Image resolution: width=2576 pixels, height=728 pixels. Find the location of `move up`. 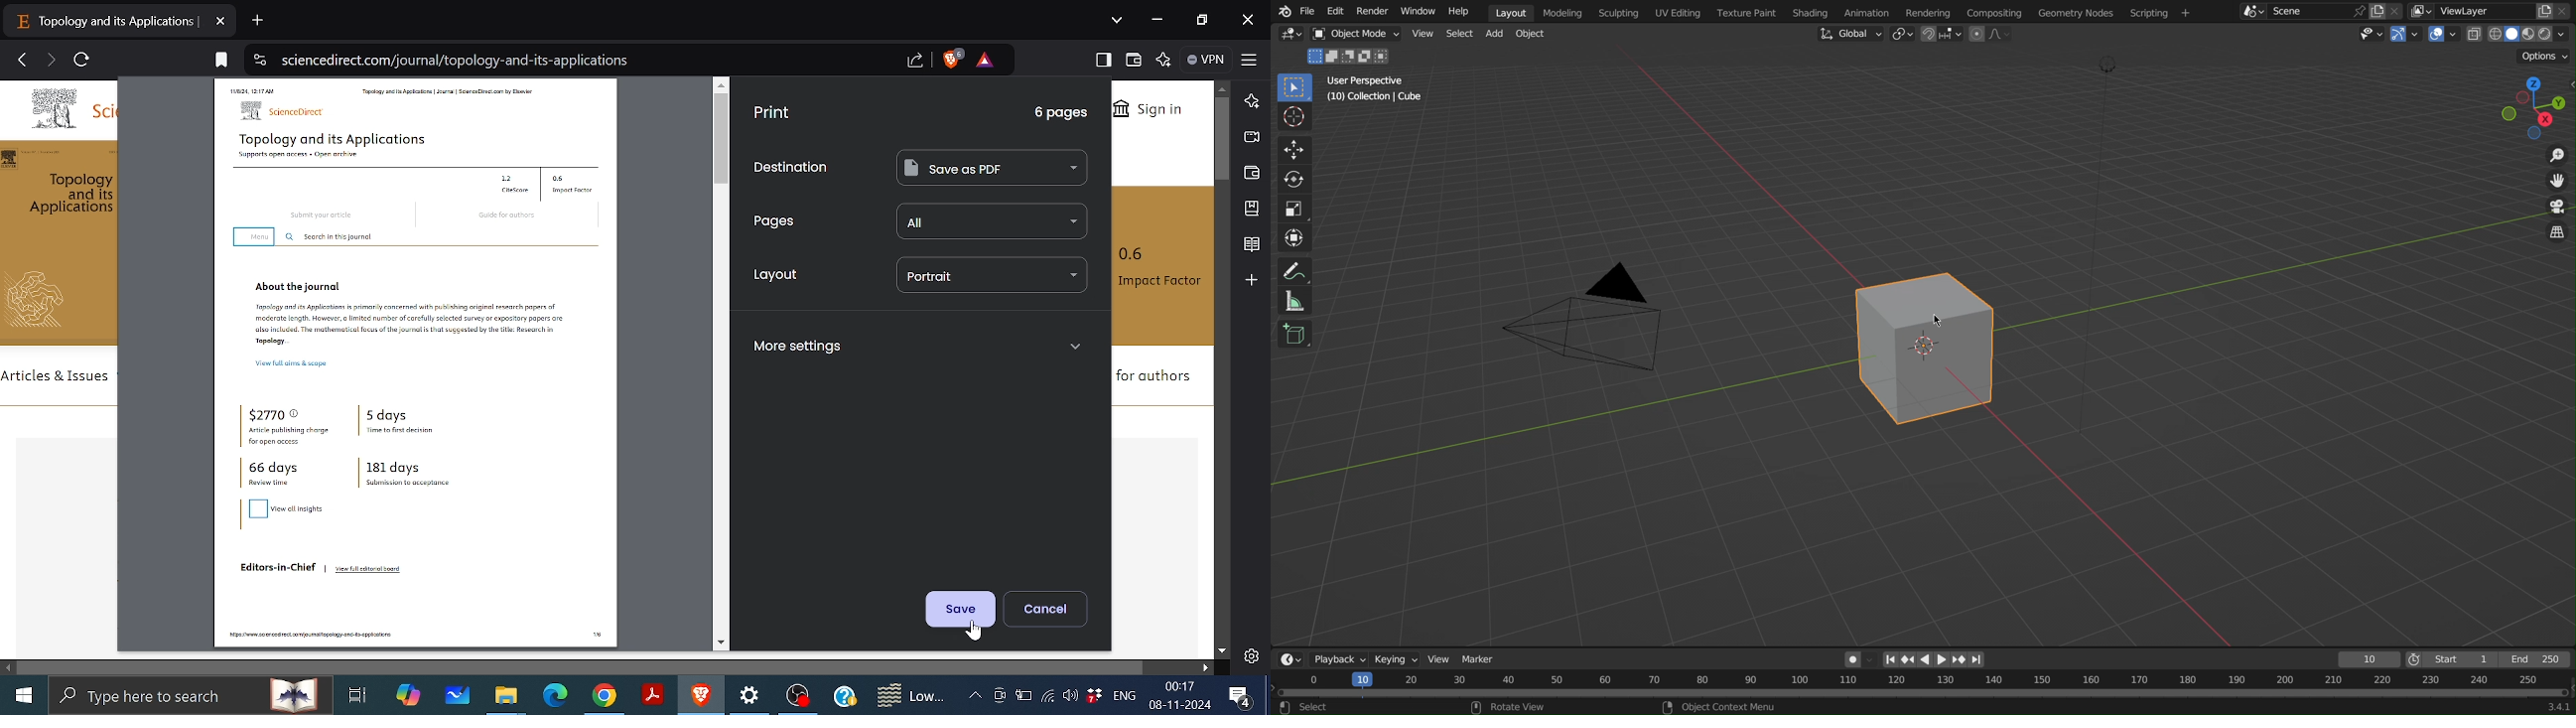

move up is located at coordinates (721, 82).